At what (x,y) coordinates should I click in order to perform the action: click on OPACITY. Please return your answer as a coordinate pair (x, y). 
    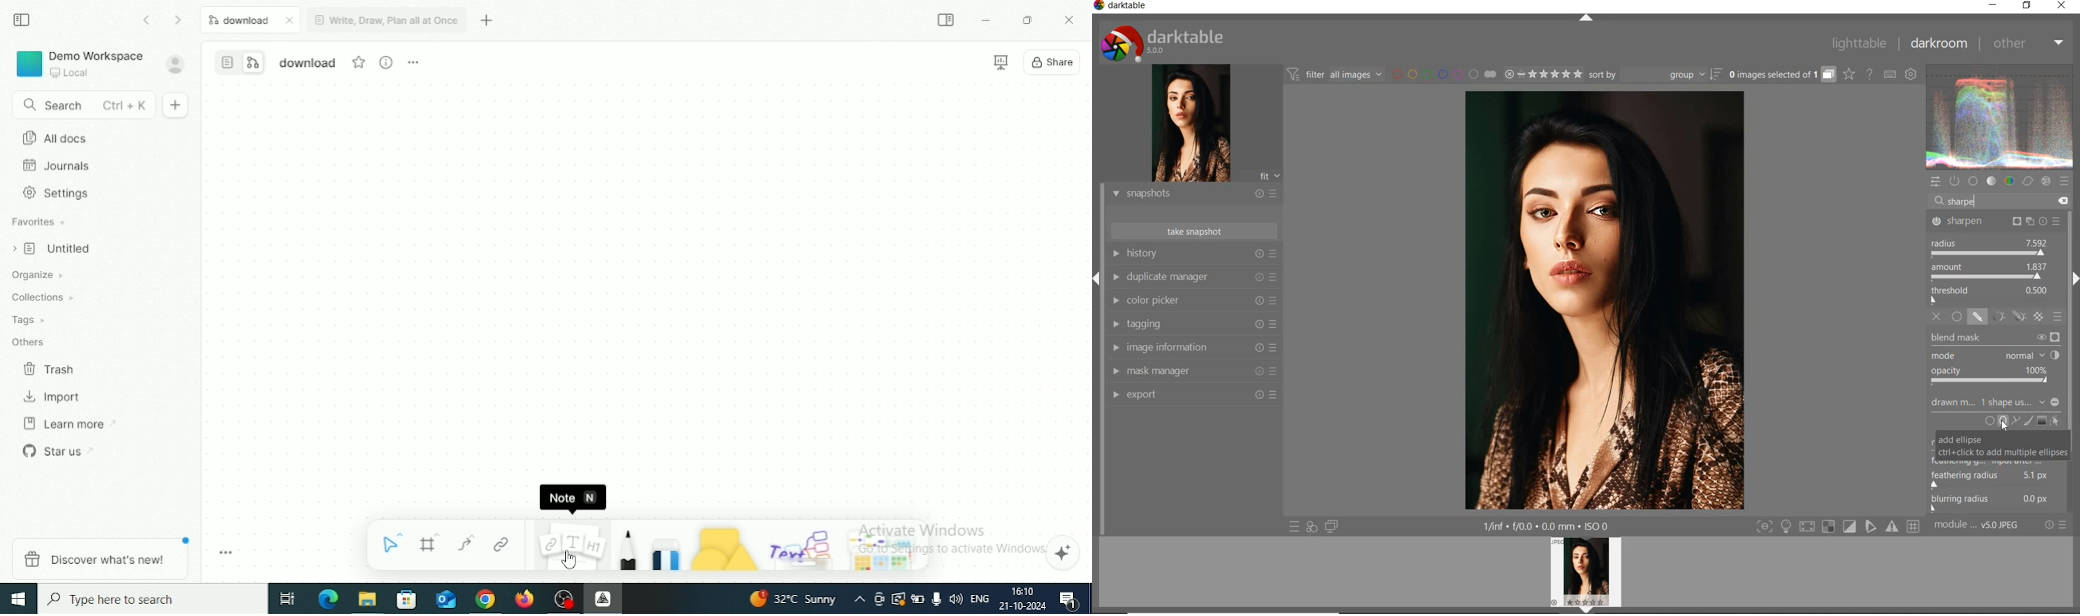
    Looking at the image, I should click on (1994, 376).